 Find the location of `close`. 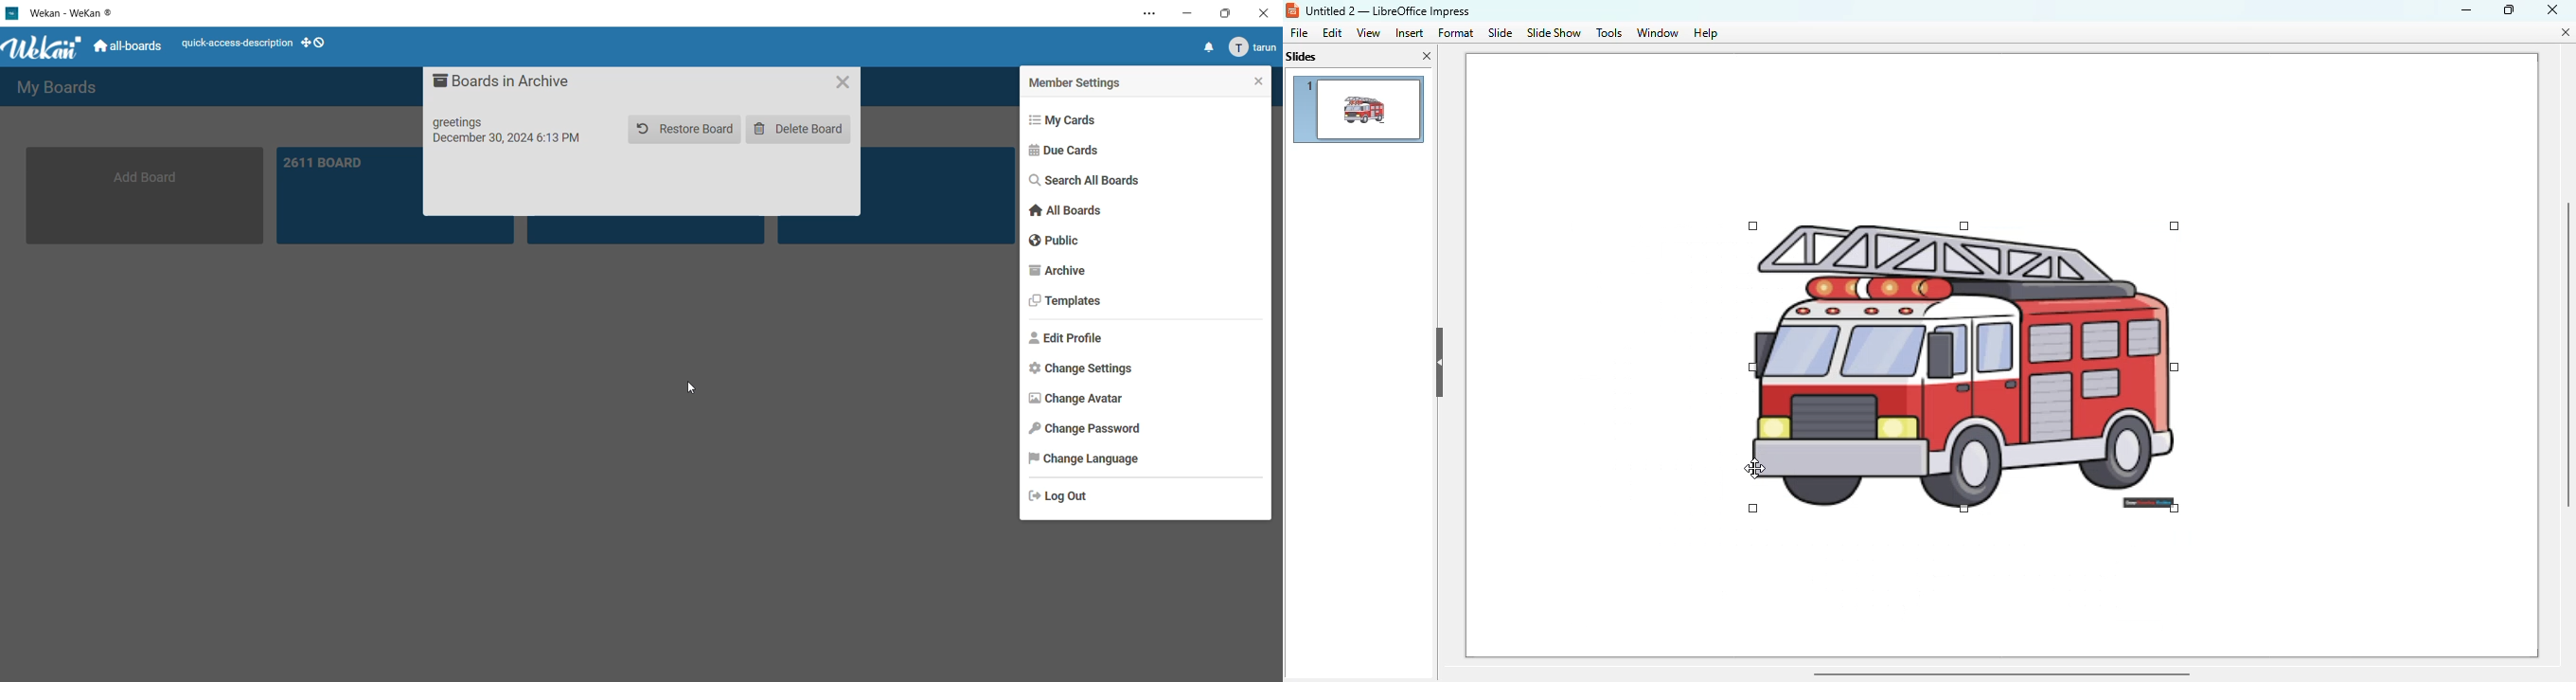

close is located at coordinates (1257, 82).